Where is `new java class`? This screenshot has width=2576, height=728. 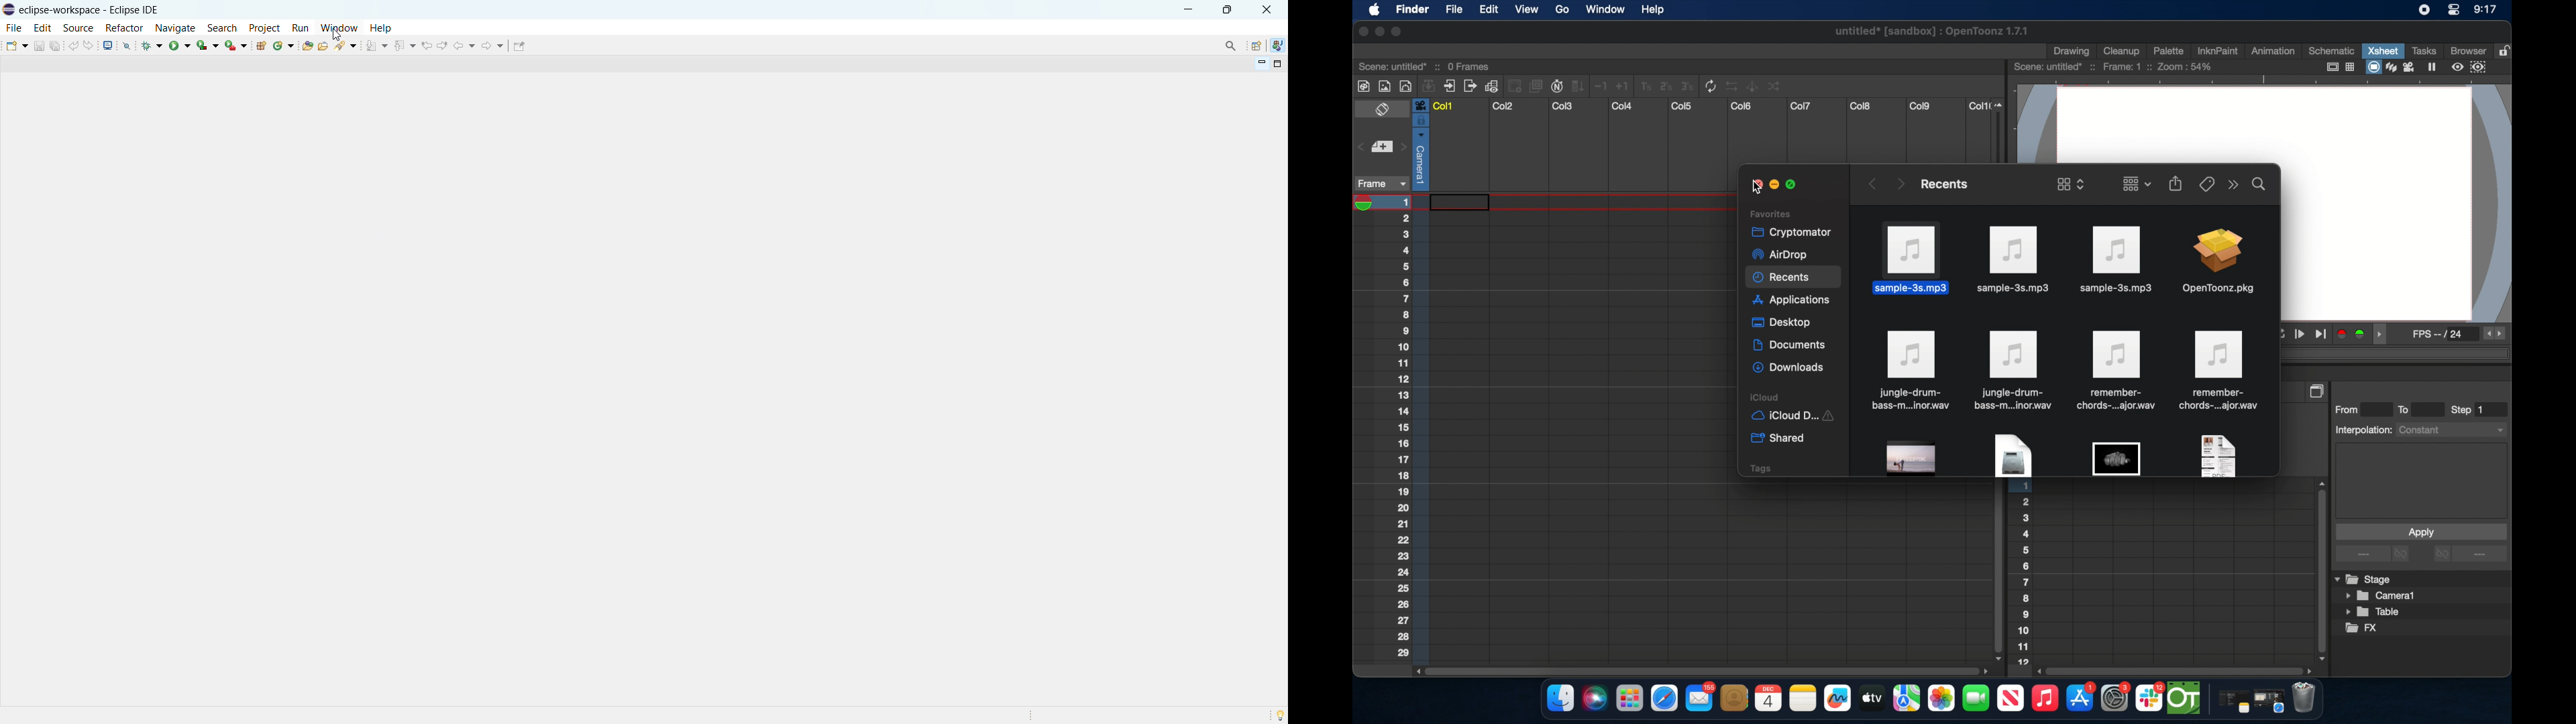 new java class is located at coordinates (284, 46).